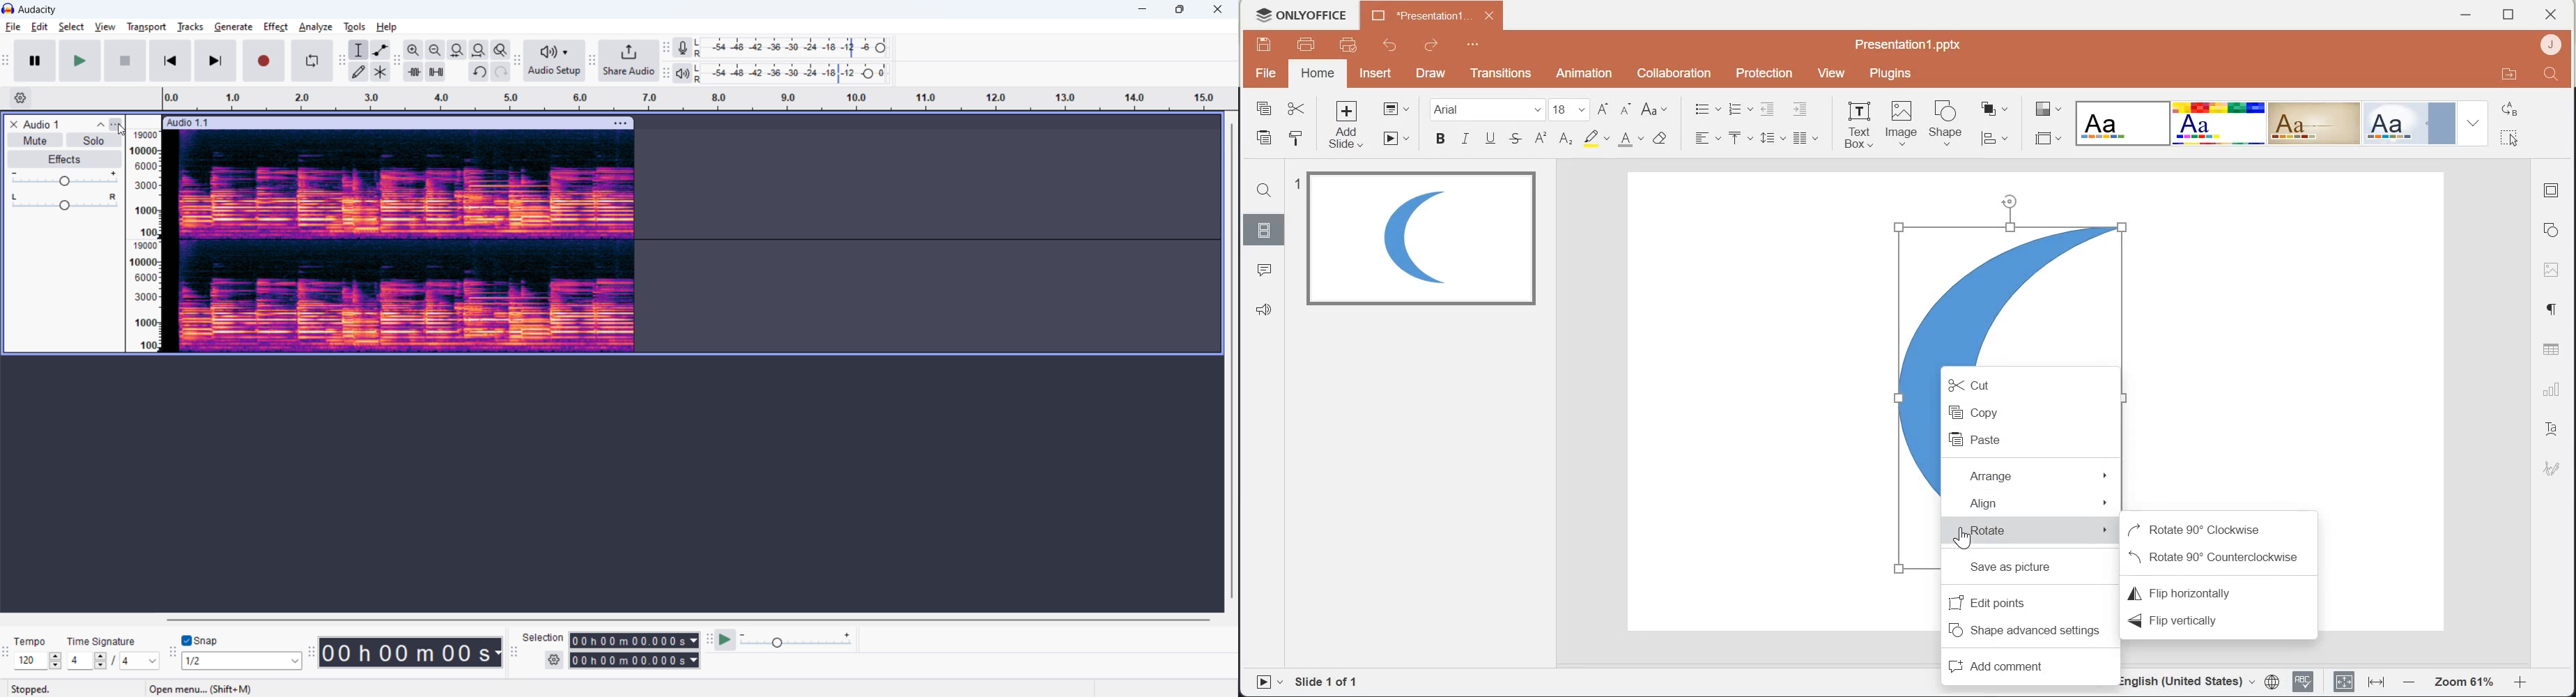 The height and width of the screenshot is (700, 2576). What do you see at coordinates (1603, 109) in the screenshot?
I see `Increment font size` at bounding box center [1603, 109].